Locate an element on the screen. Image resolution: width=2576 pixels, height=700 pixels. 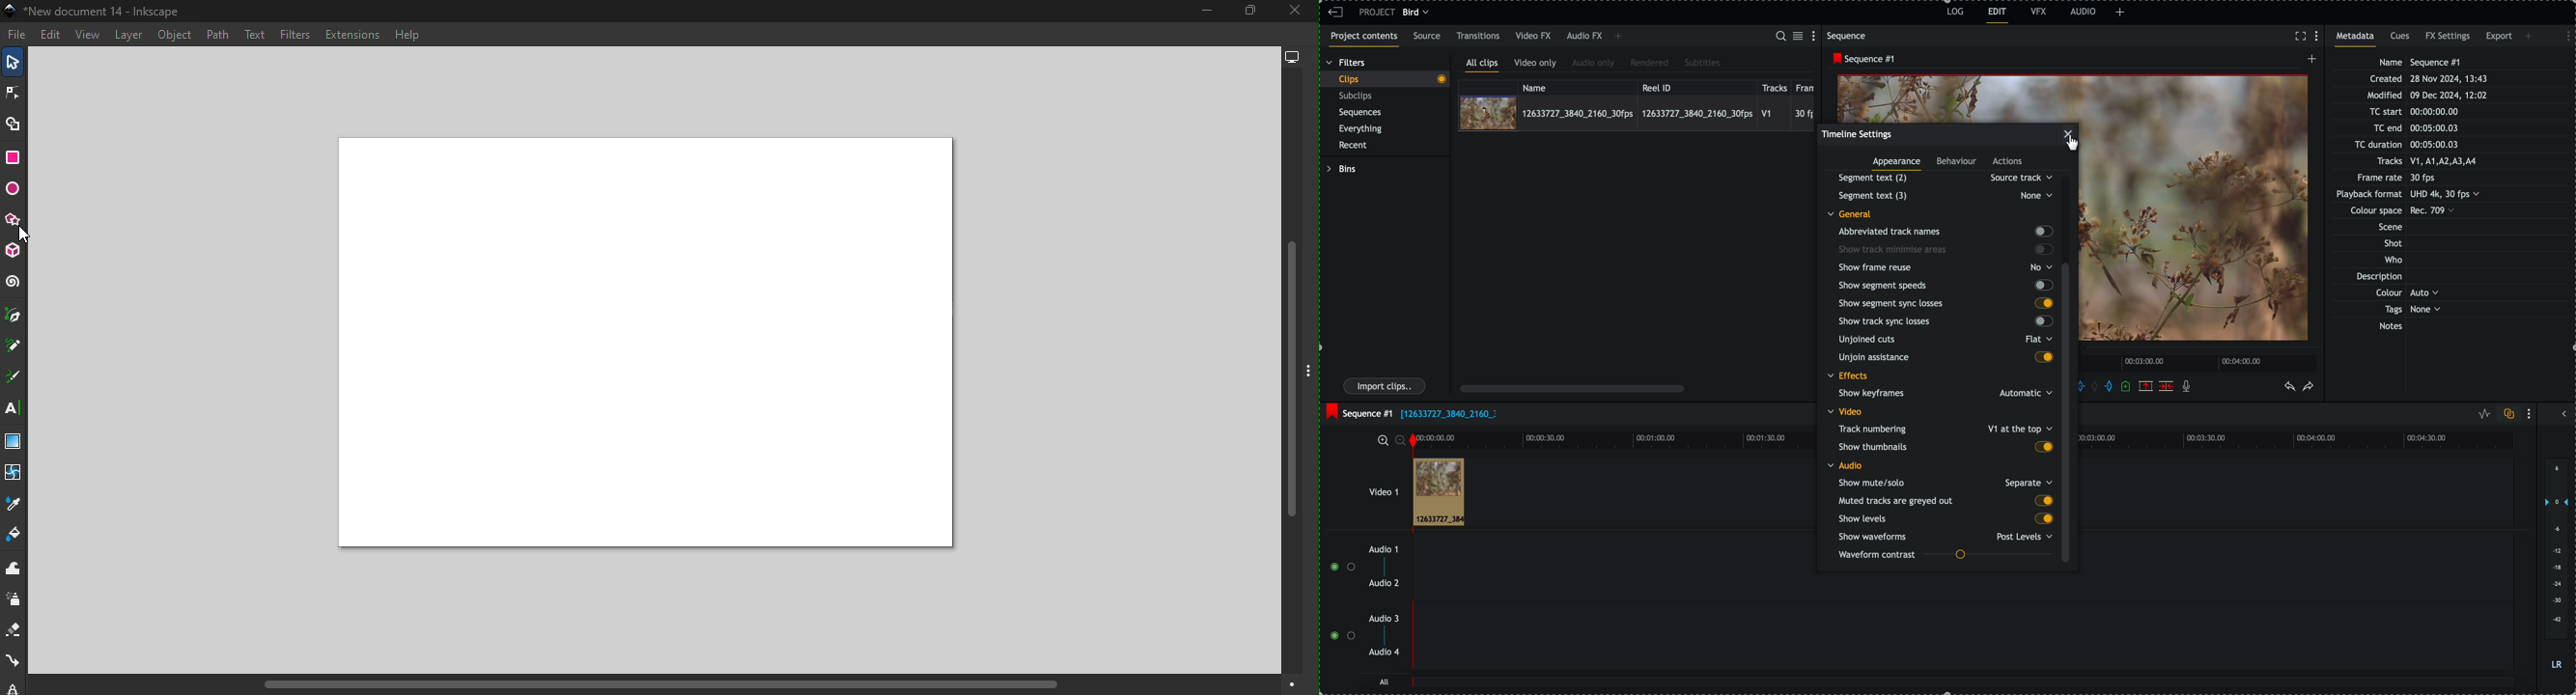
frame is located at coordinates (1807, 86).